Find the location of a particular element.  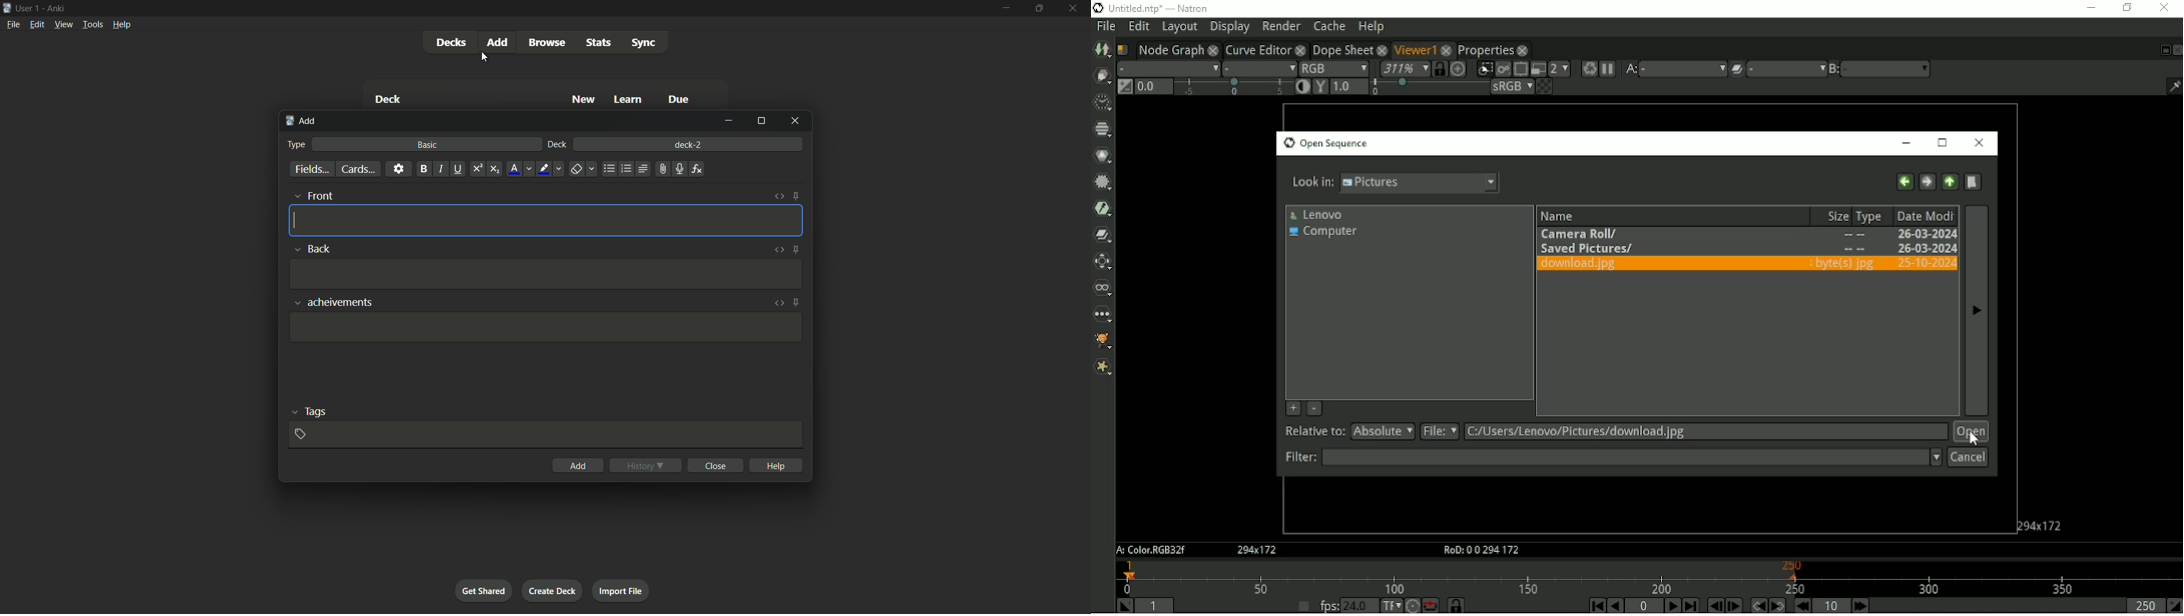

close app is located at coordinates (1075, 9).